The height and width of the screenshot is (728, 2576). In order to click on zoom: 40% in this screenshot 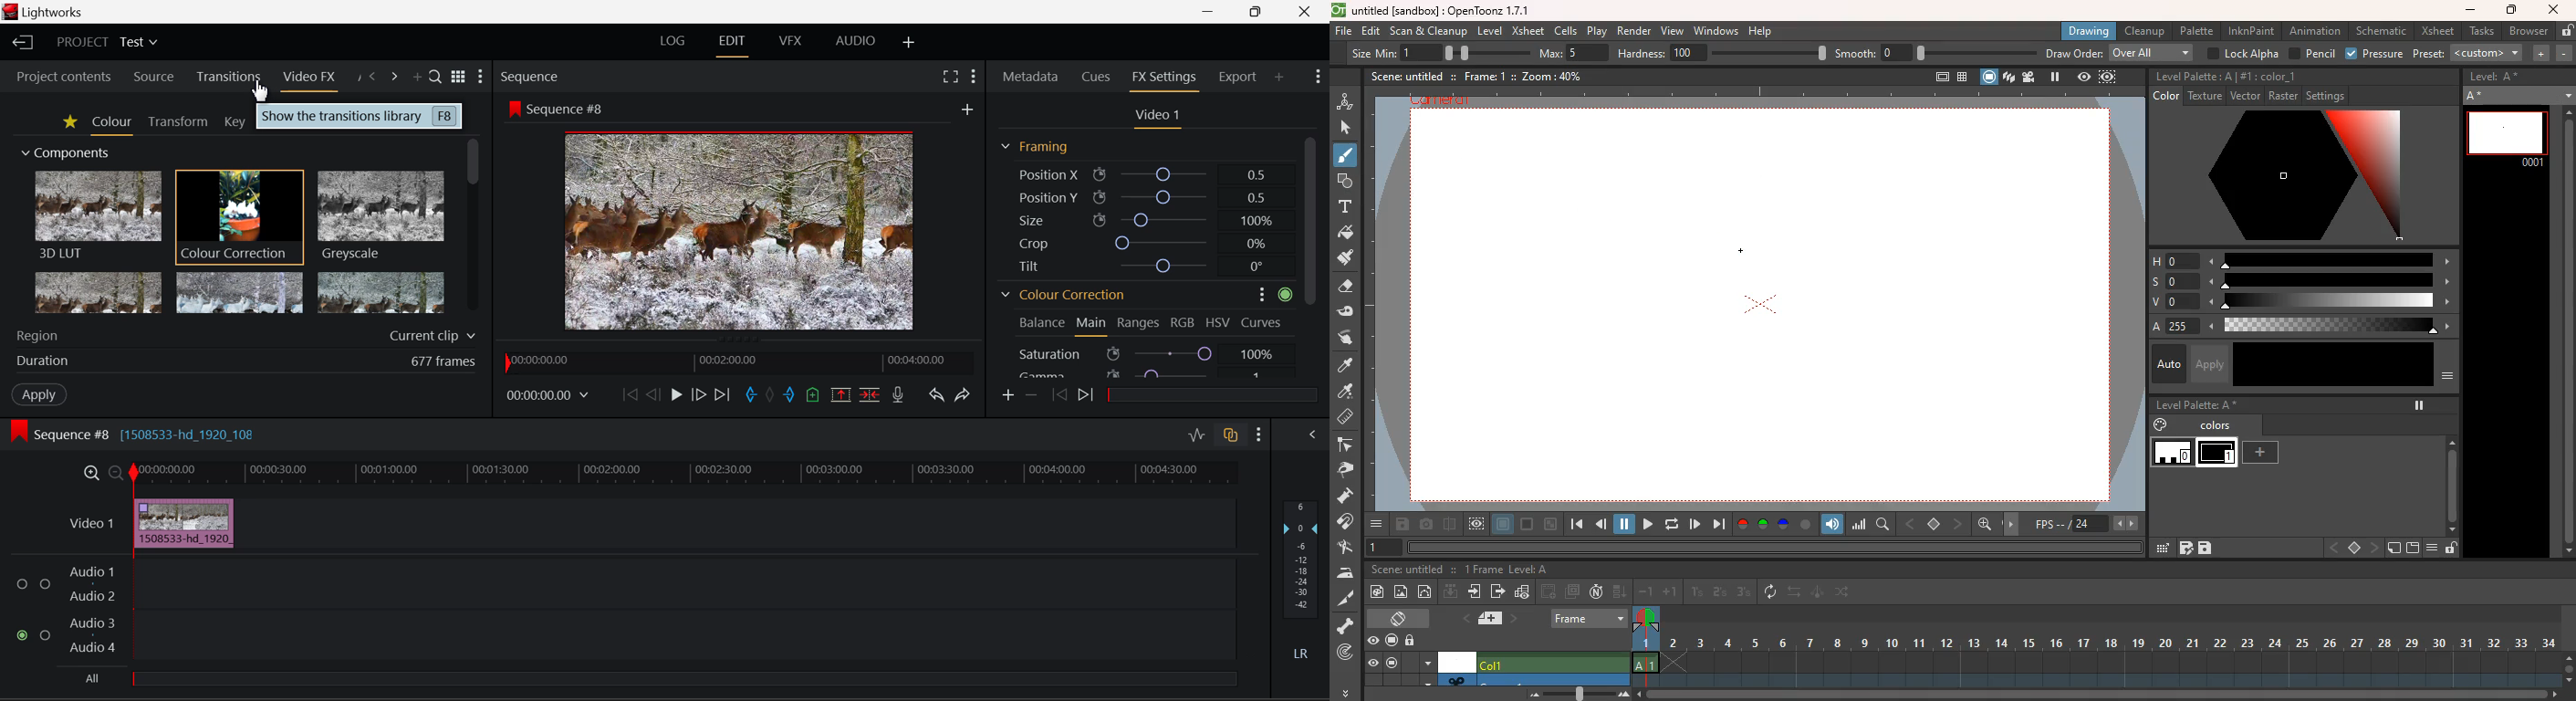, I will do `click(1549, 76)`.